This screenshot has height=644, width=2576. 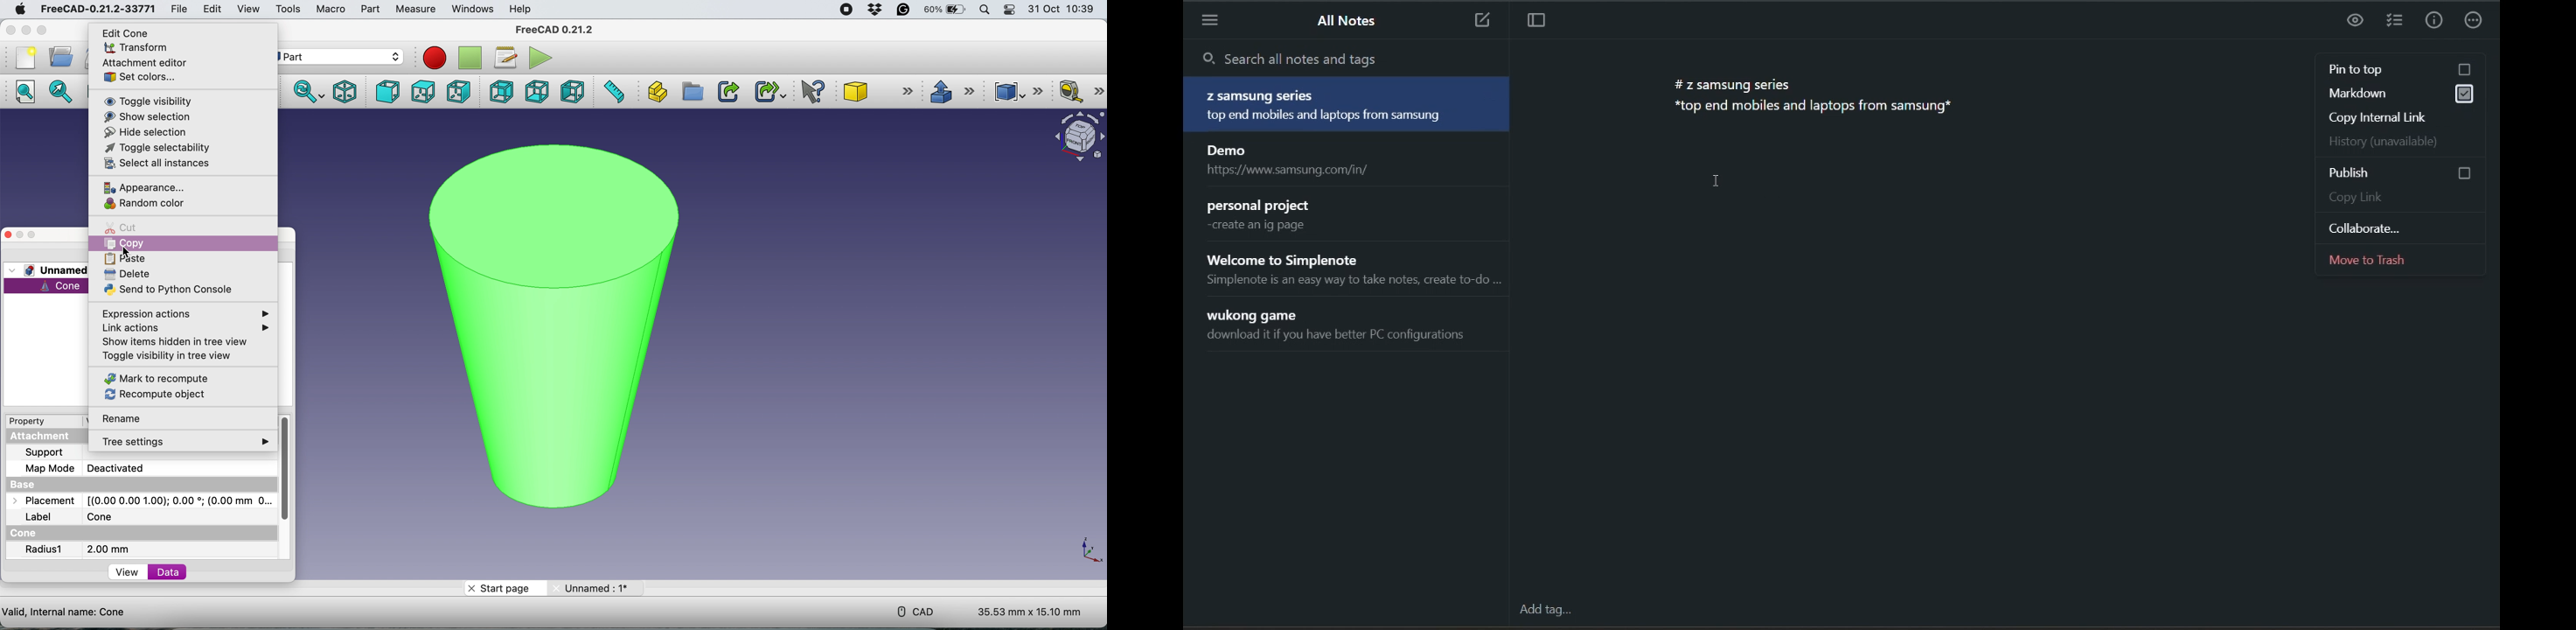 I want to click on cursor, so click(x=1719, y=185).